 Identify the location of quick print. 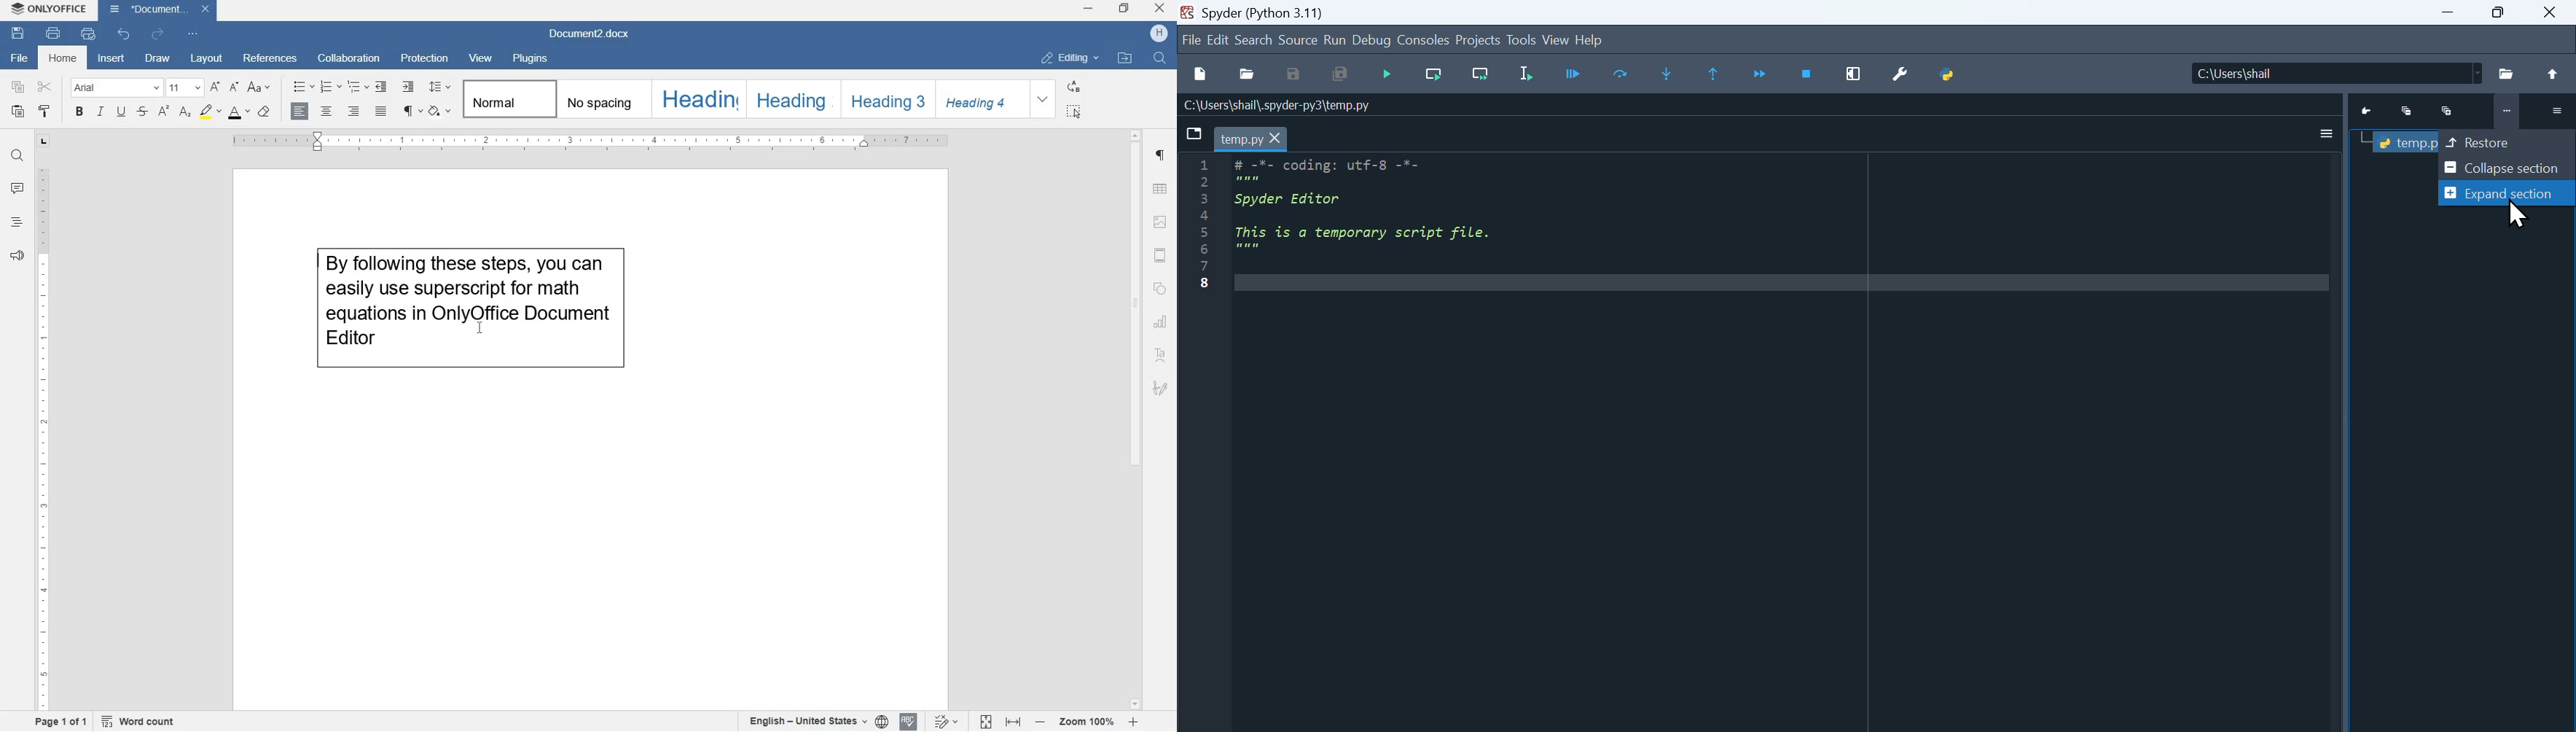
(88, 34).